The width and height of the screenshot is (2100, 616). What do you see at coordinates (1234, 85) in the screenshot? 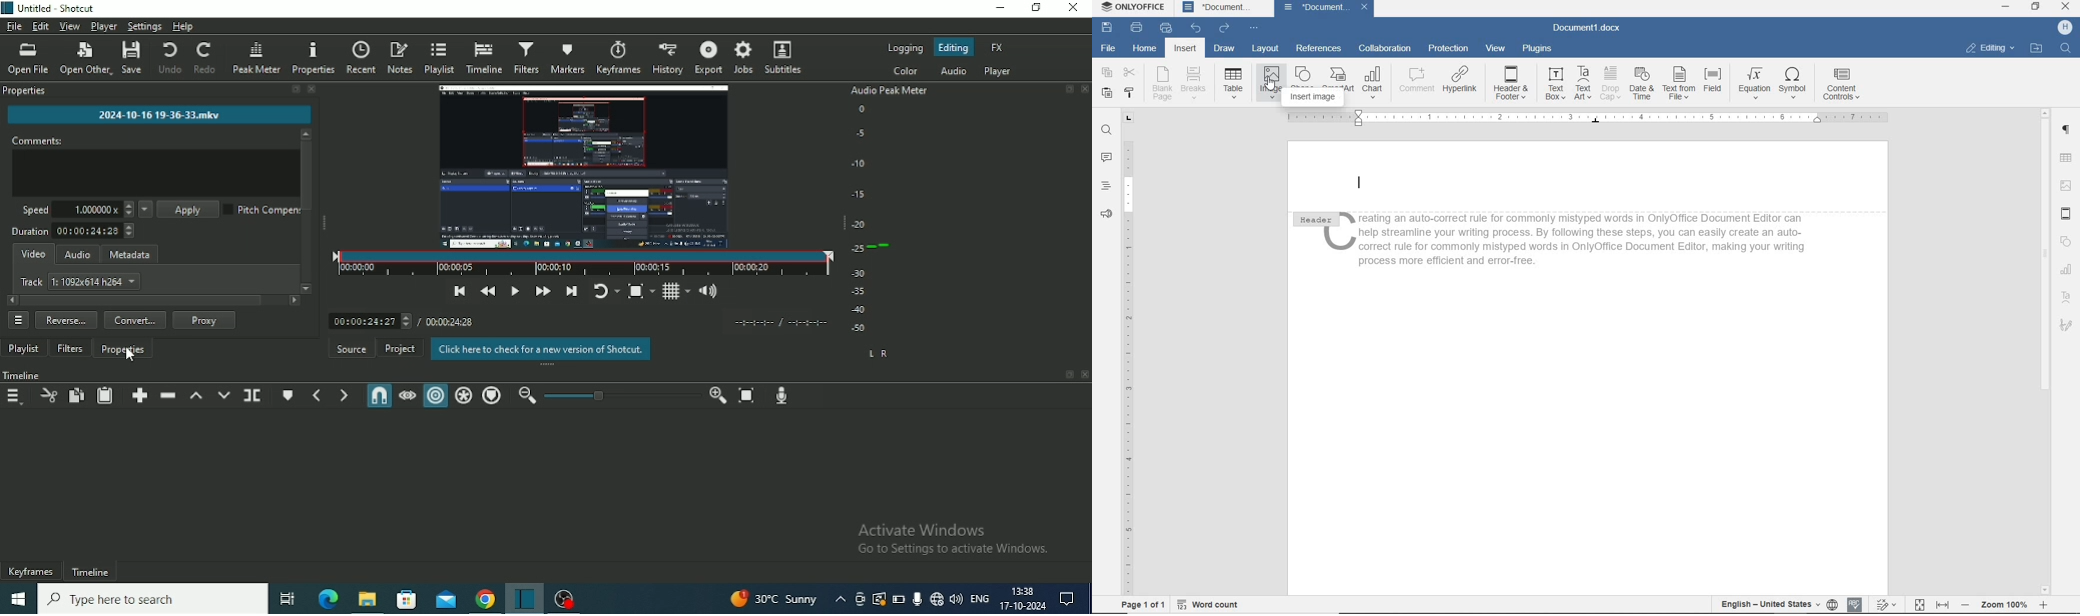
I see `TABLE` at bounding box center [1234, 85].